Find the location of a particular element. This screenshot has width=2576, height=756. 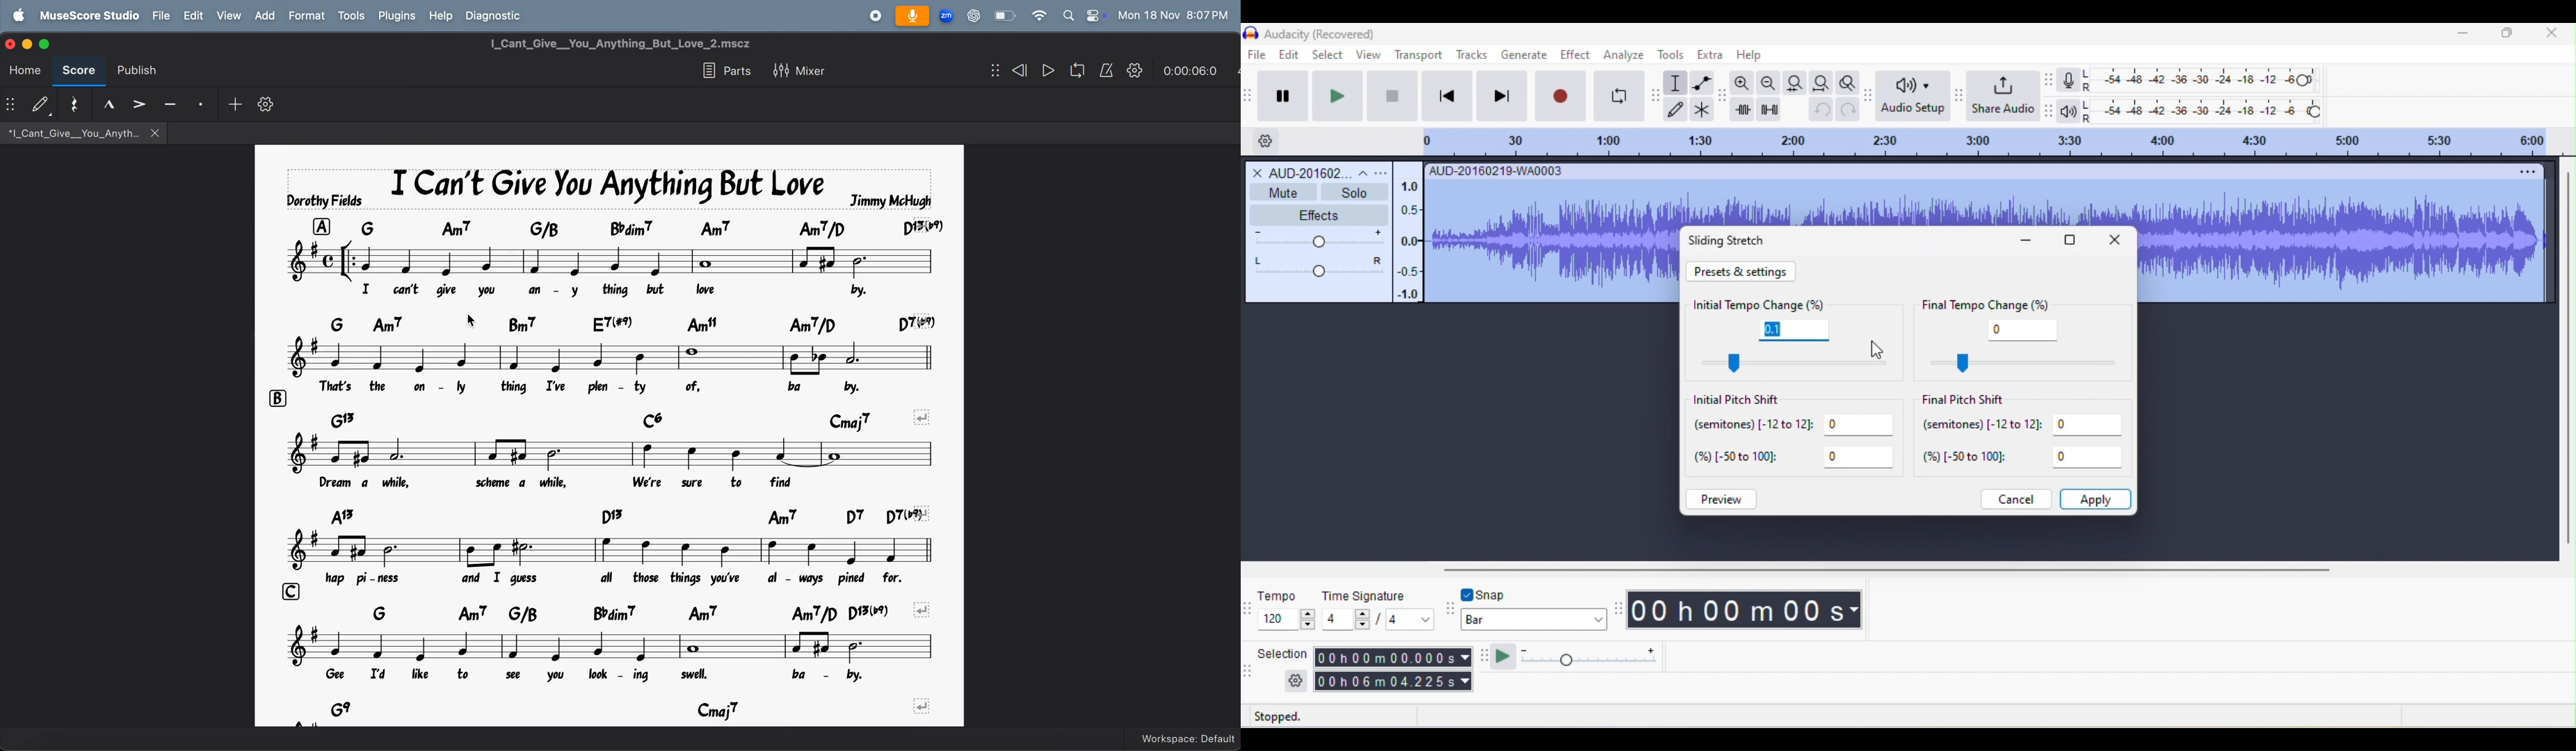

final tempo change is located at coordinates (1996, 305).